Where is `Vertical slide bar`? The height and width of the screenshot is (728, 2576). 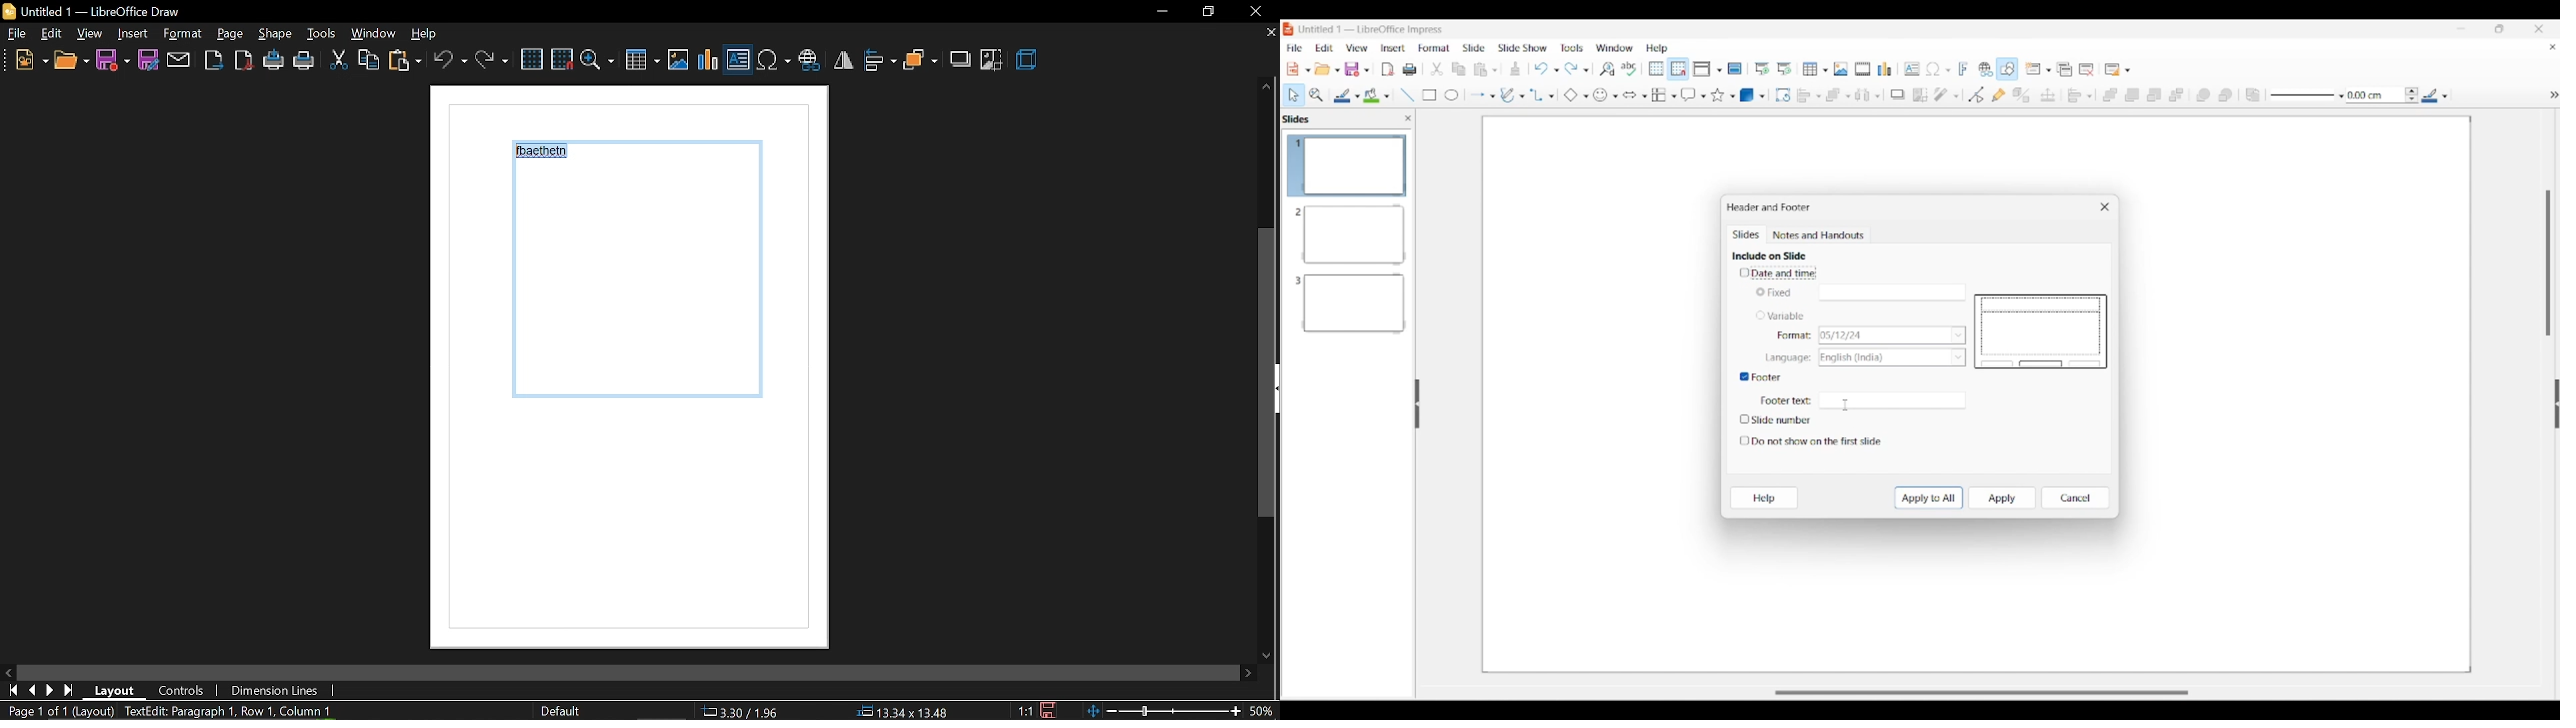 Vertical slide bar is located at coordinates (2548, 263).